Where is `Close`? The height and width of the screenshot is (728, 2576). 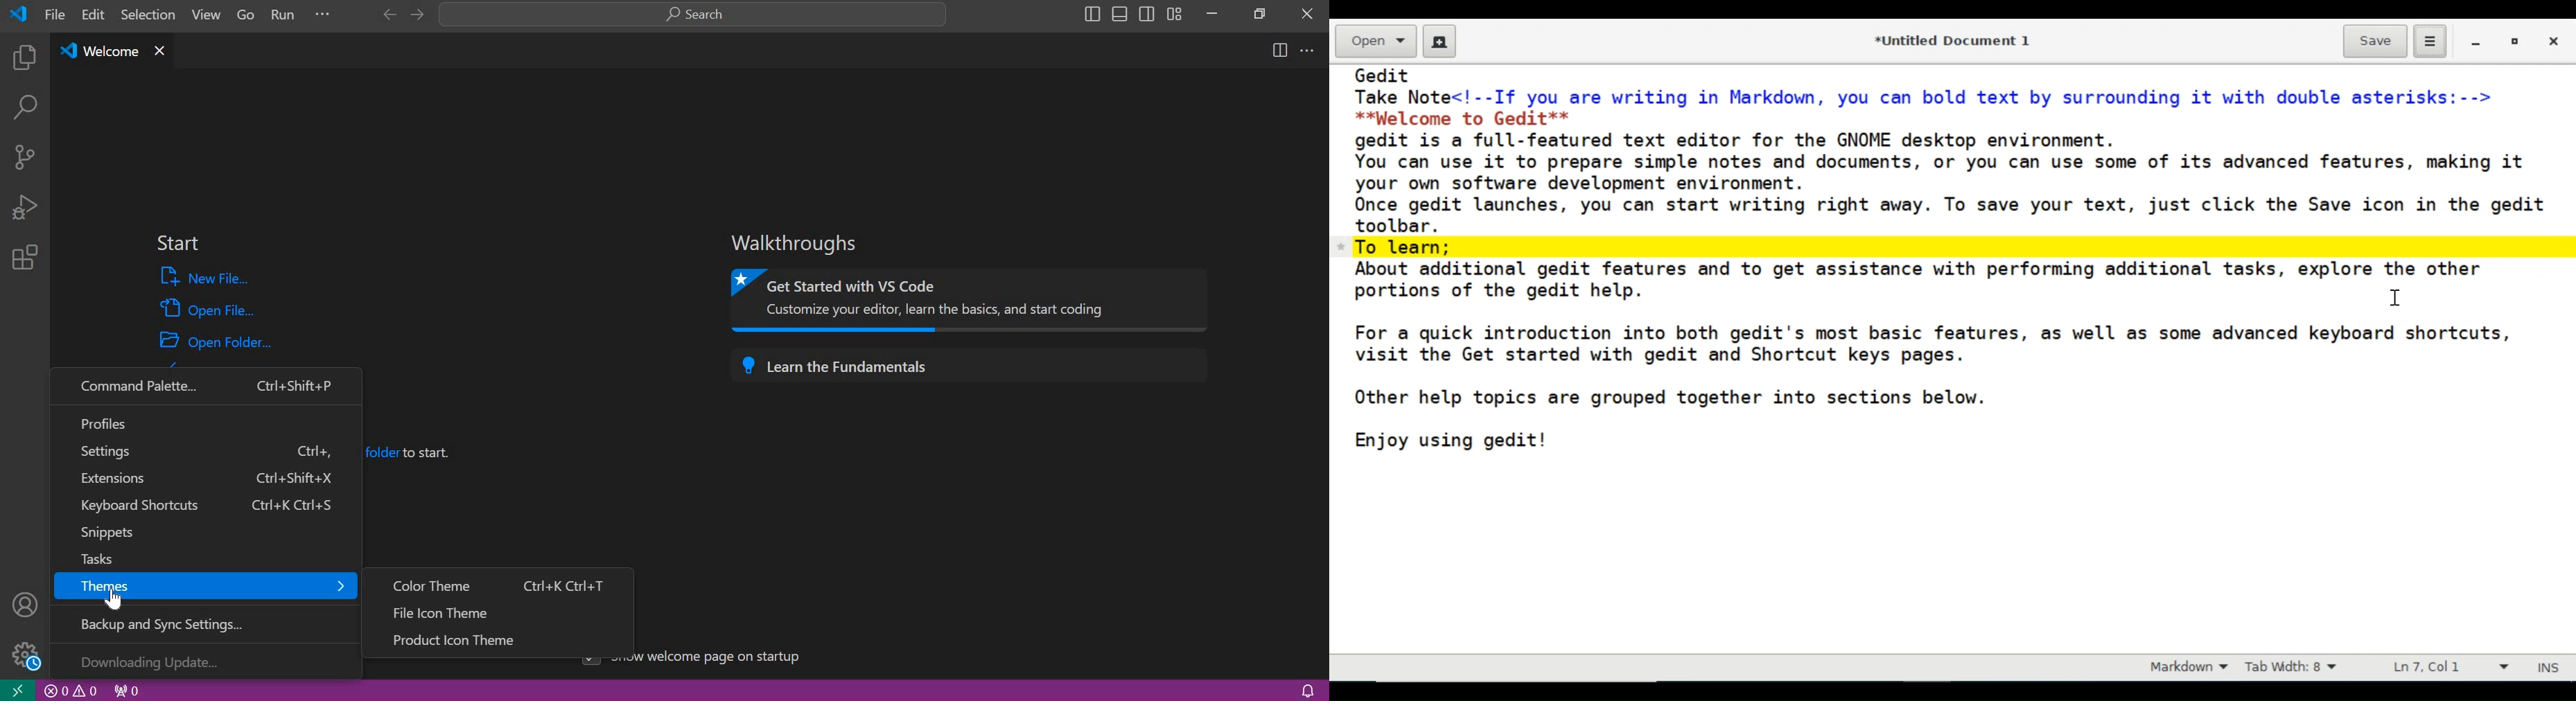
Close is located at coordinates (2552, 42).